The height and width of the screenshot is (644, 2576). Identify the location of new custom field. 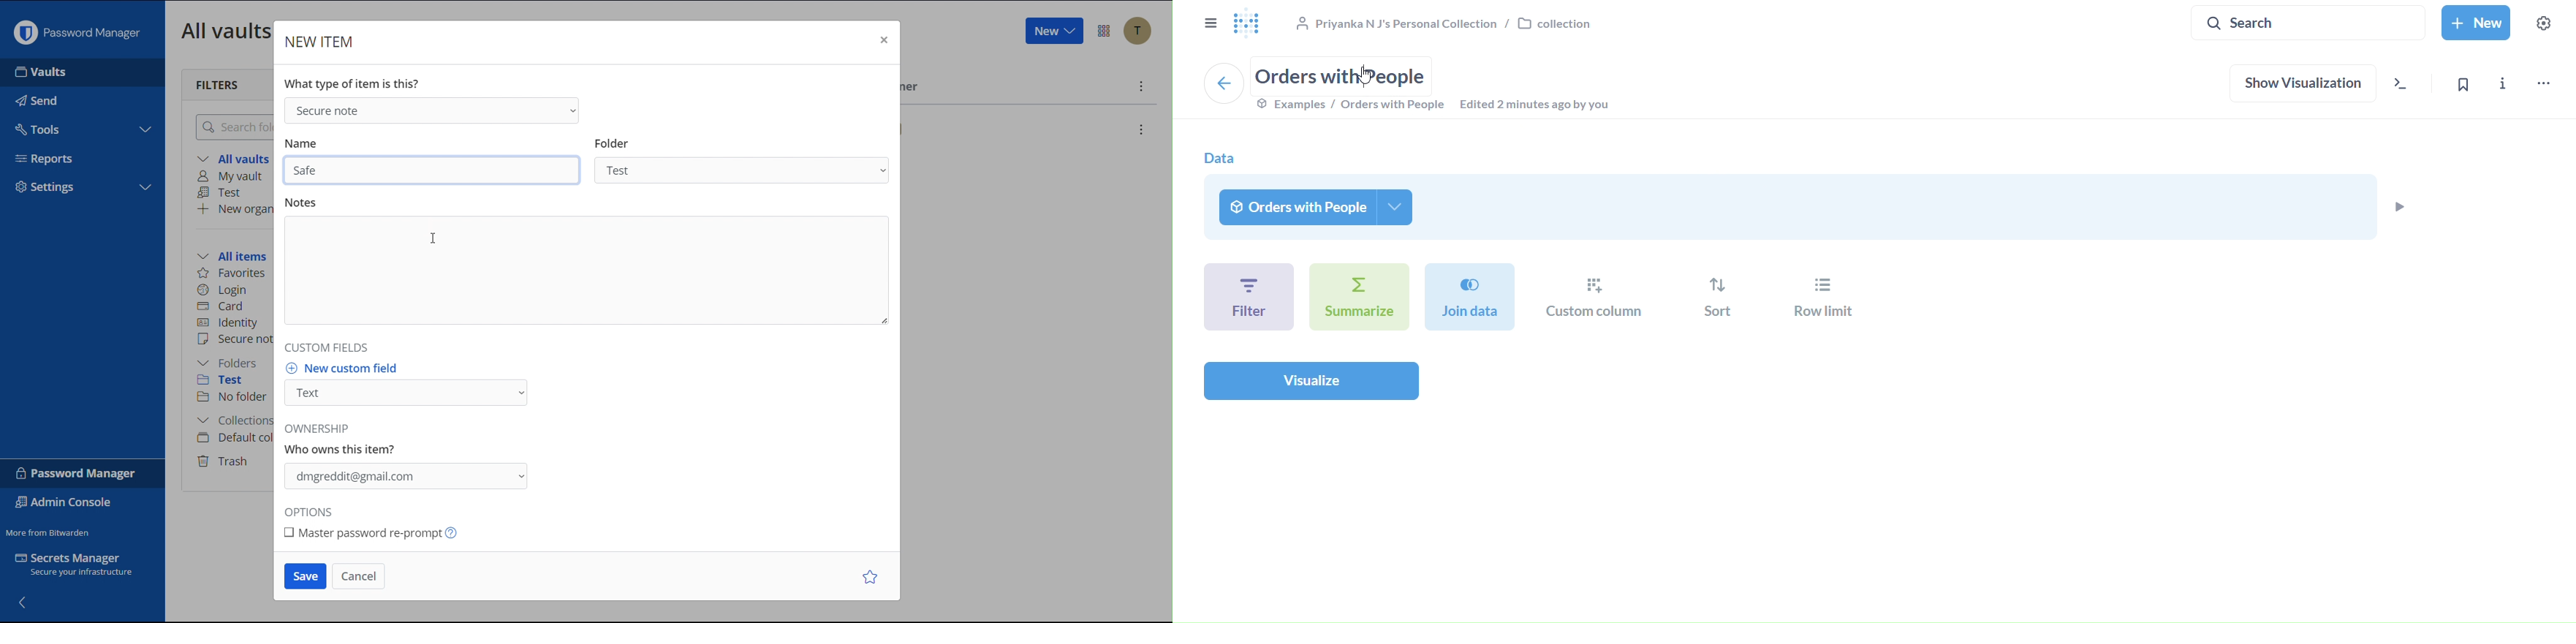
(345, 367).